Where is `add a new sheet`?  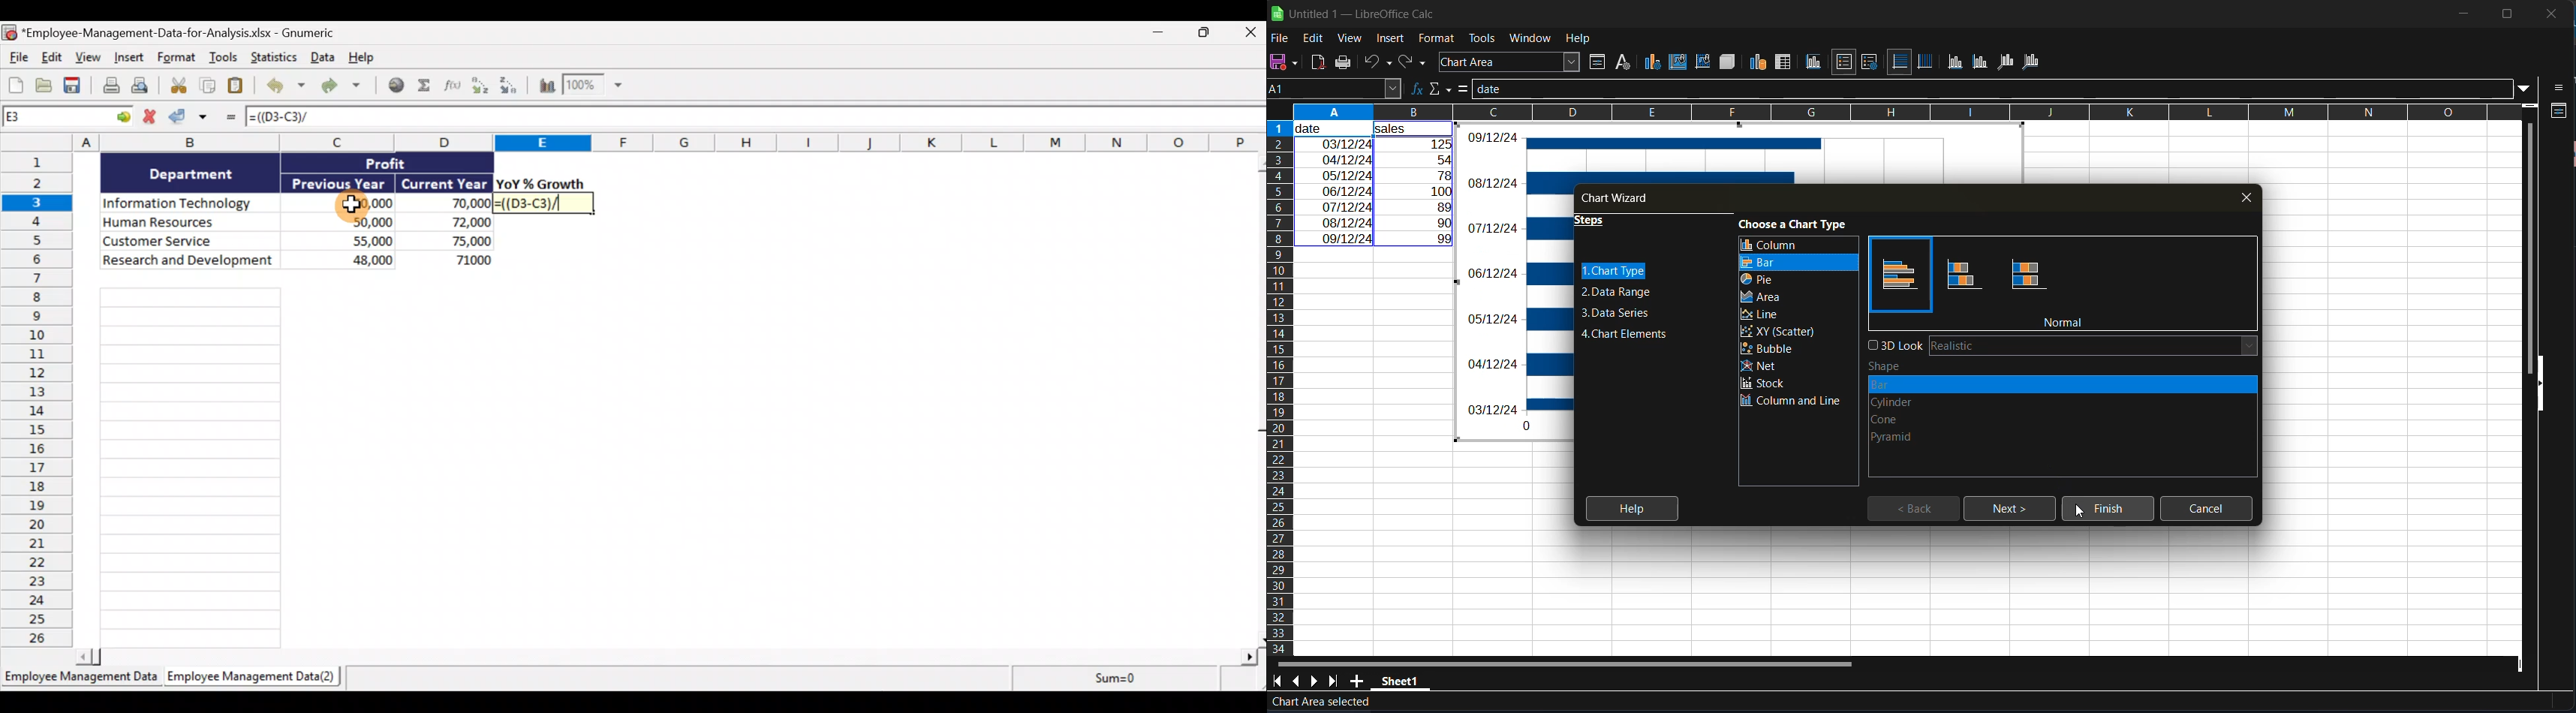
add a new sheet is located at coordinates (1356, 681).